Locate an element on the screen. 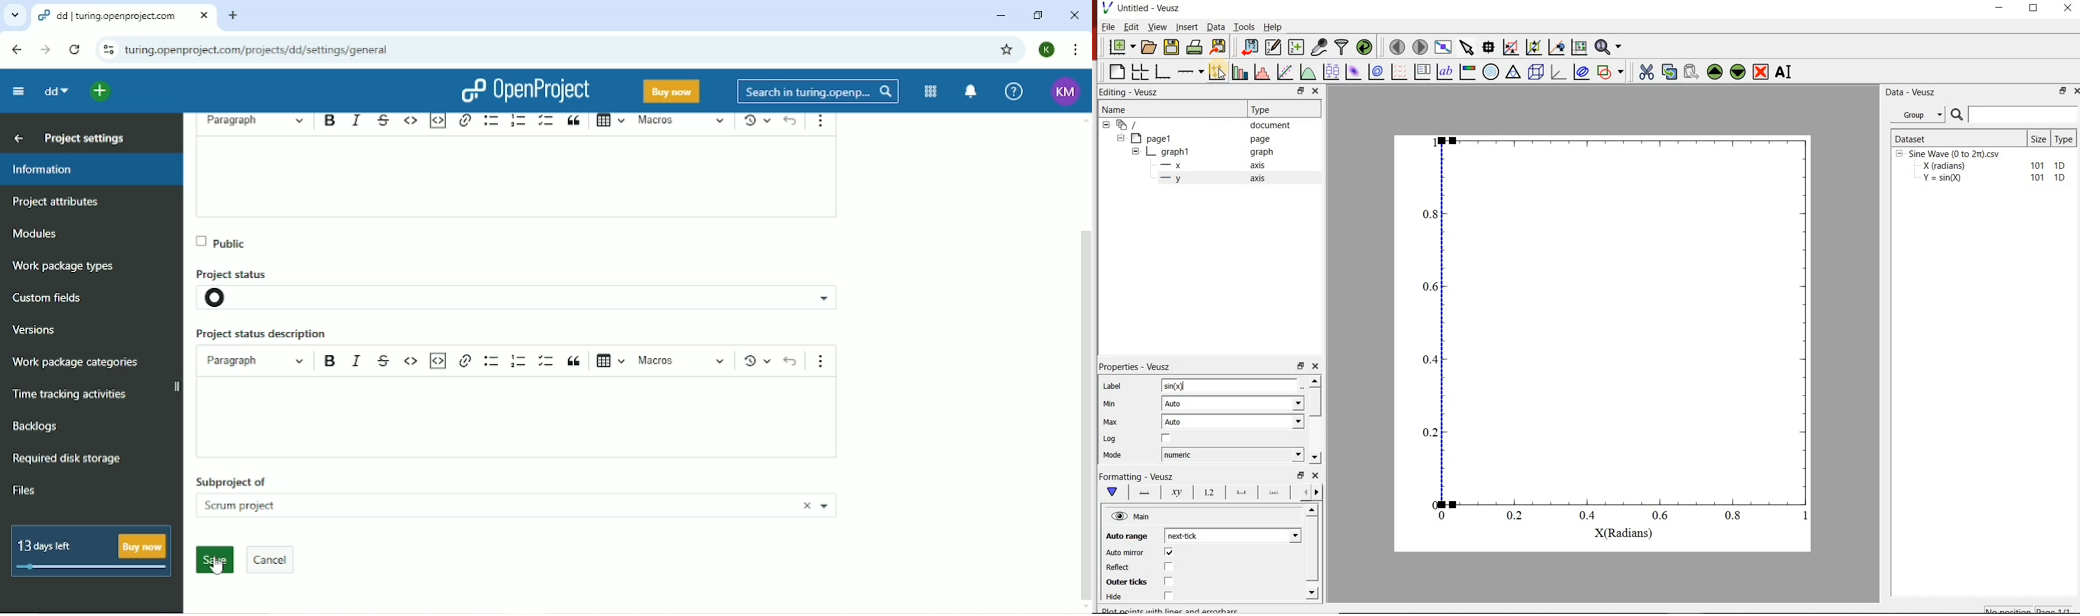 This screenshot has width=2100, height=616. create new datasets is located at coordinates (1297, 47).